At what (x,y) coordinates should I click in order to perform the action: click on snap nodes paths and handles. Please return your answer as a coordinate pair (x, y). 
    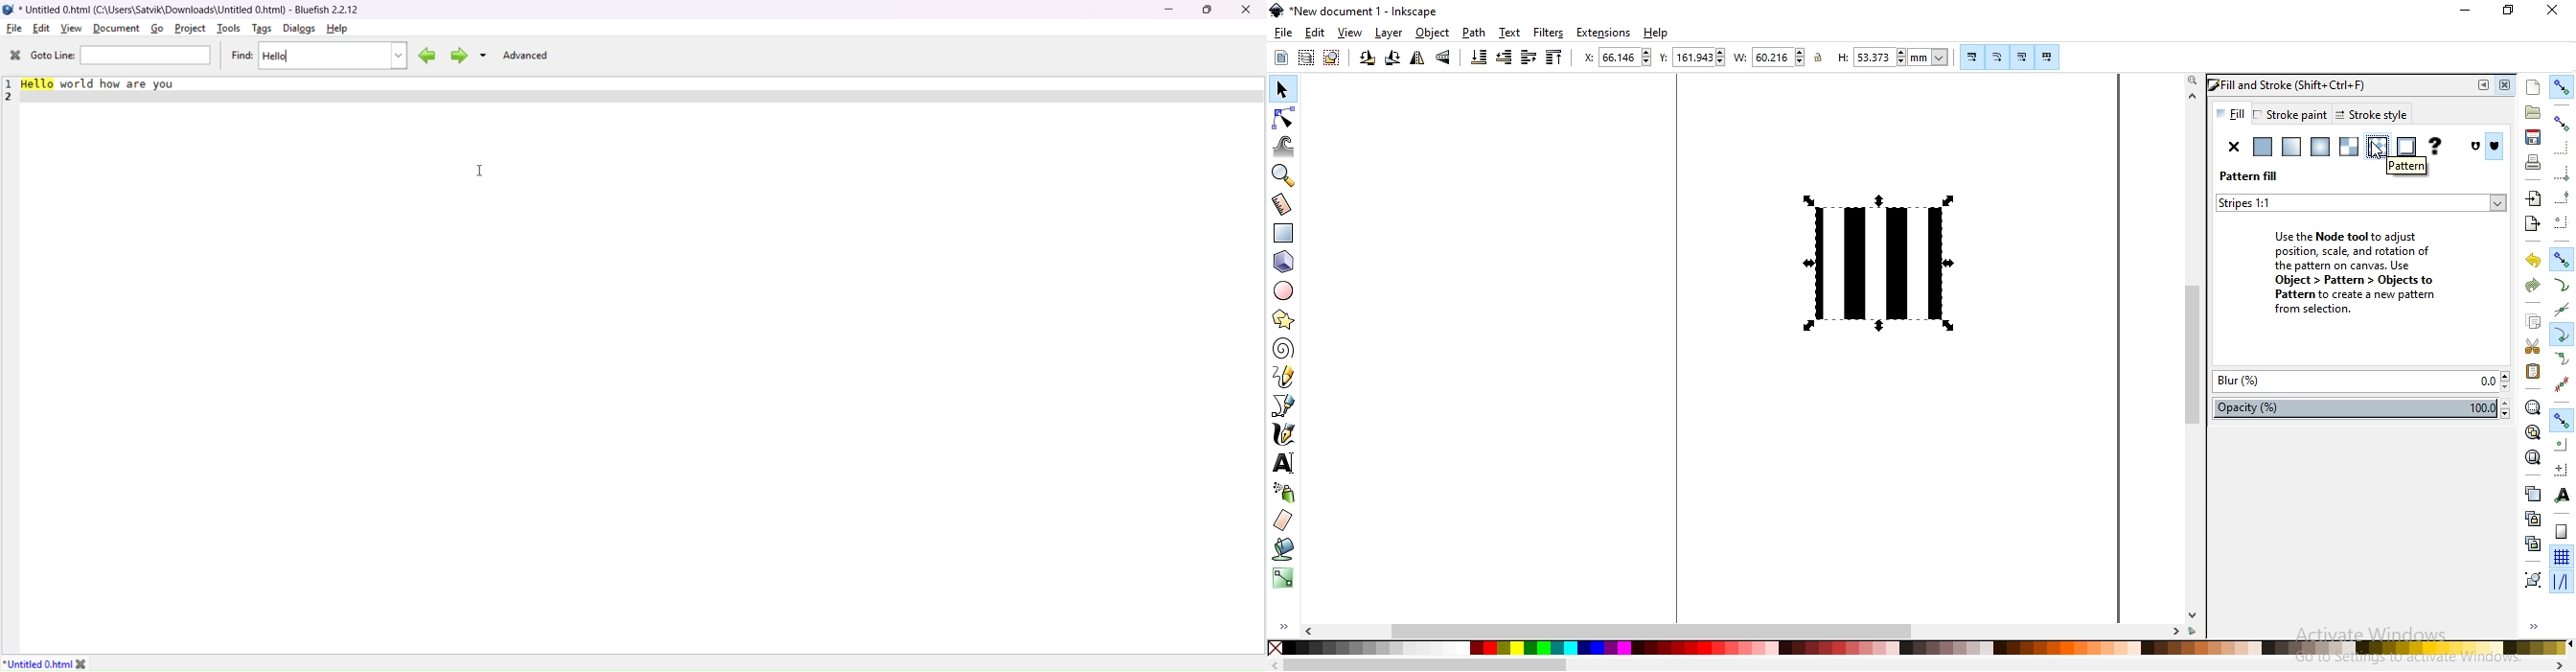
    Looking at the image, I should click on (2563, 260).